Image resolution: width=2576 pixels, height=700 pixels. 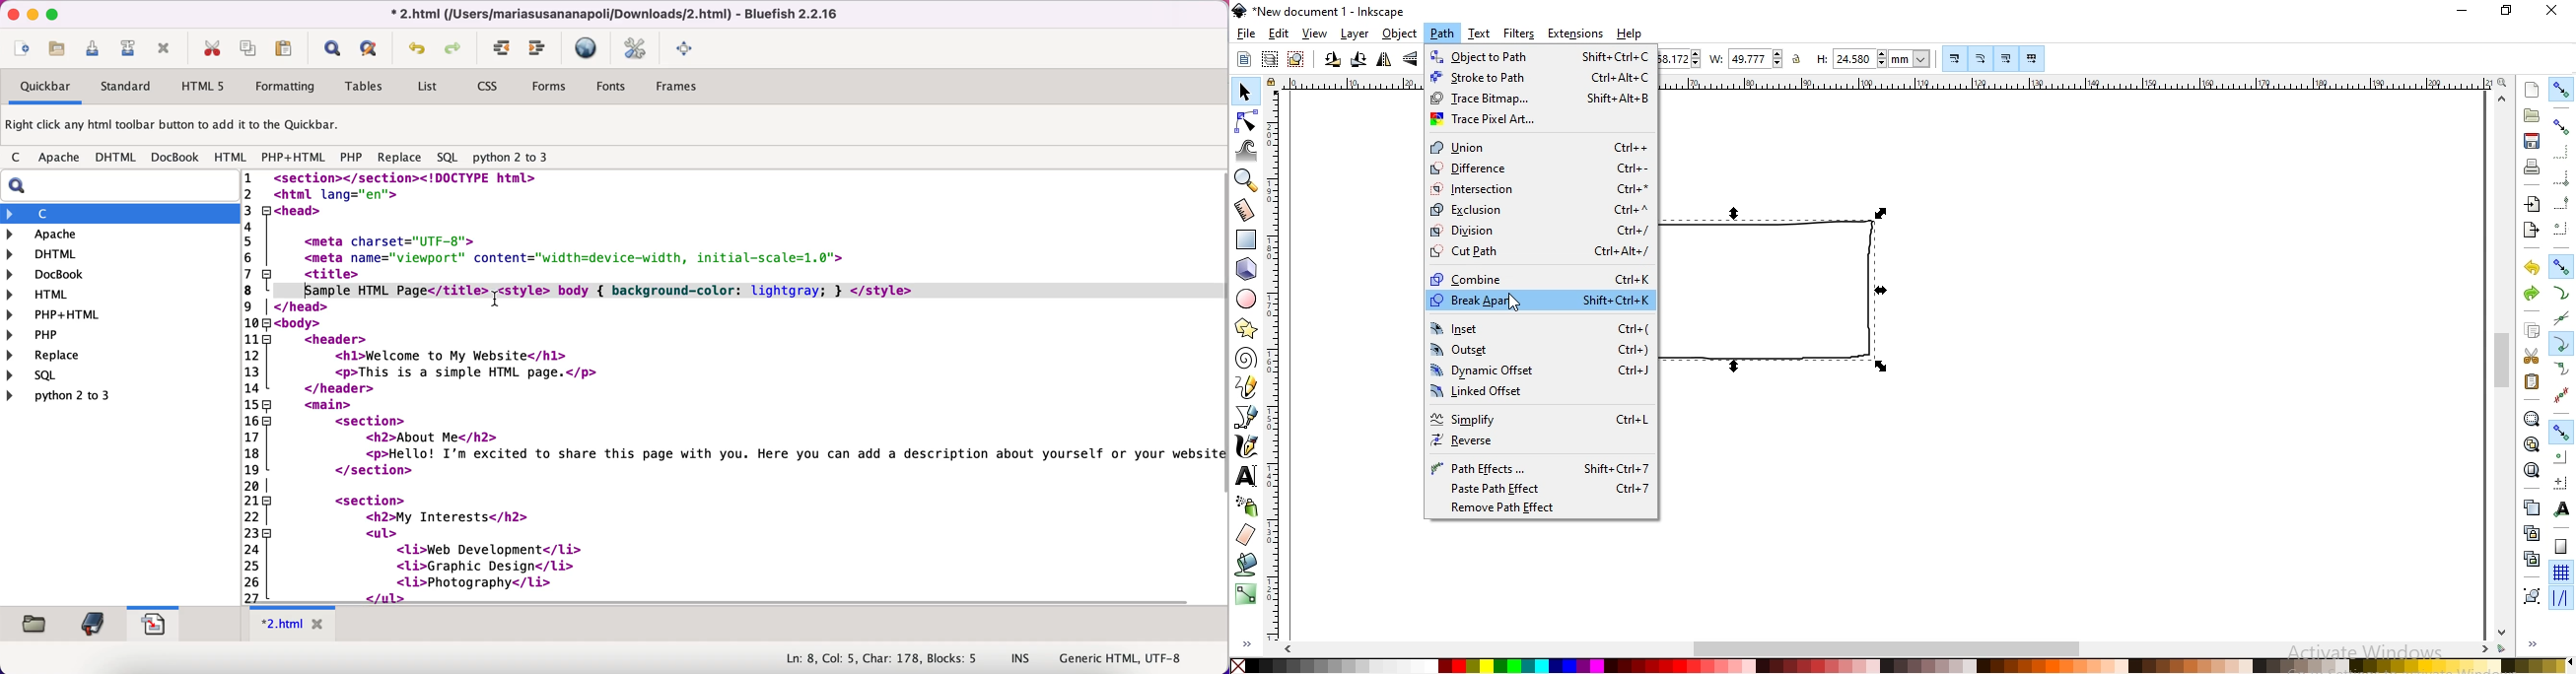 I want to click on sql, so click(x=75, y=375).